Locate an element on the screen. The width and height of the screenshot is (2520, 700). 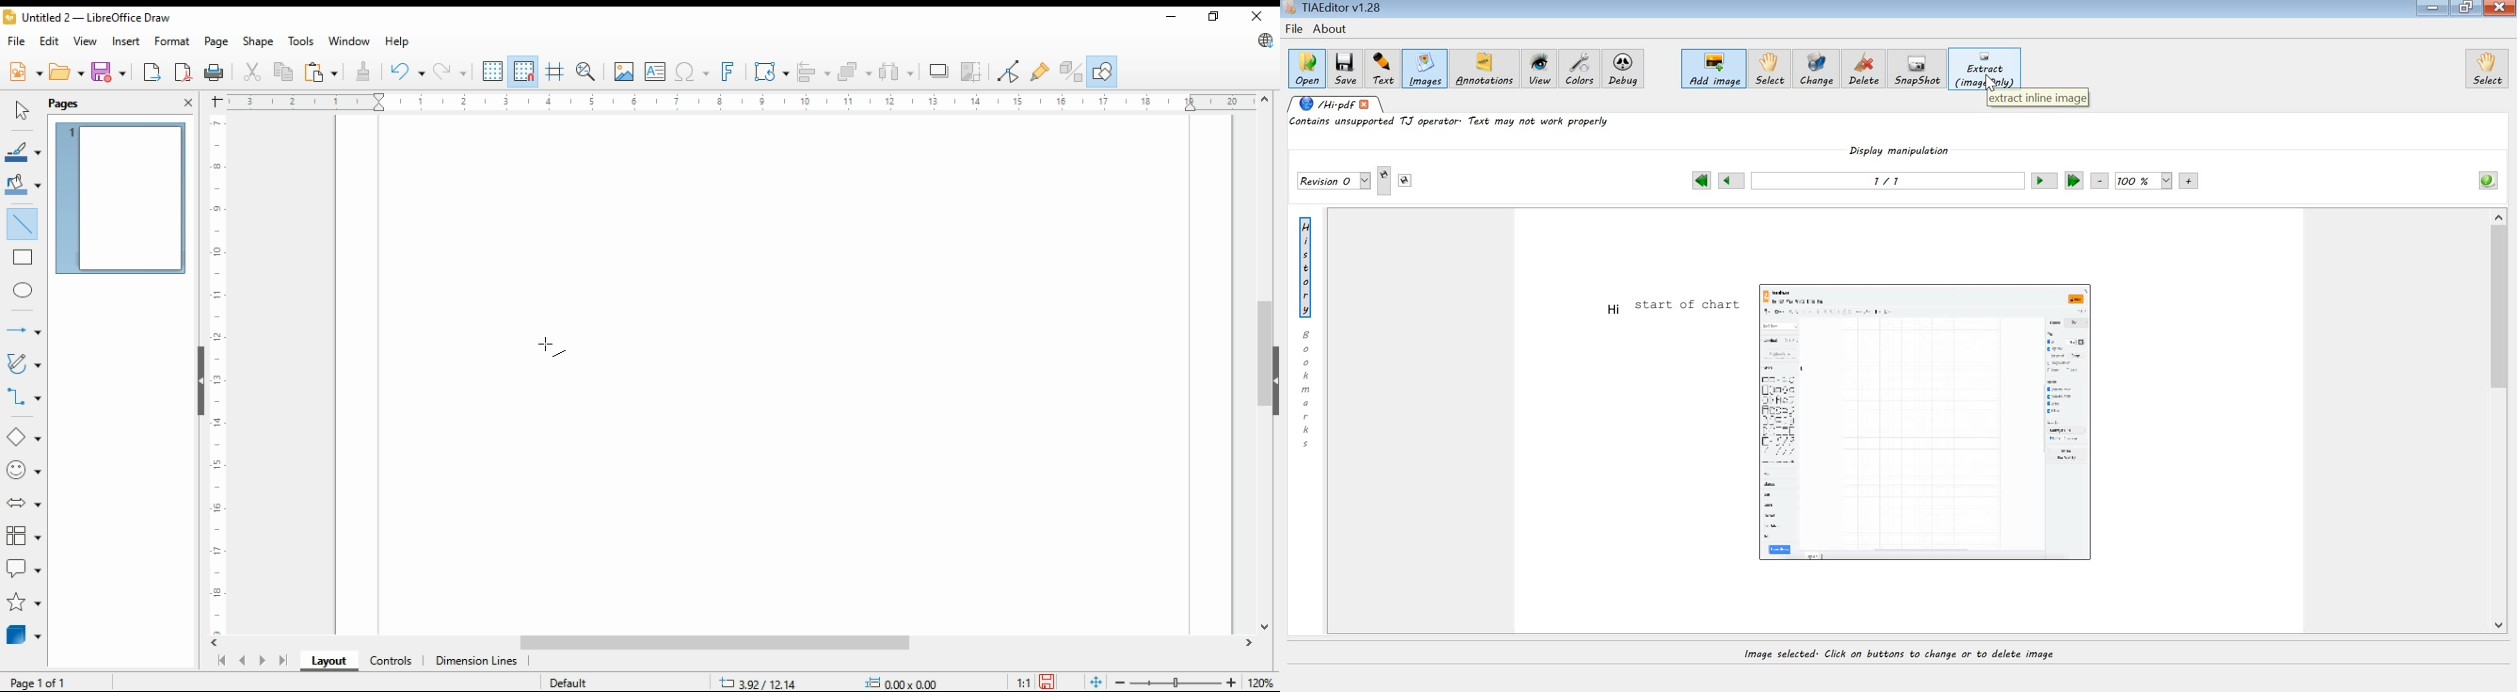
file is located at coordinates (18, 40).